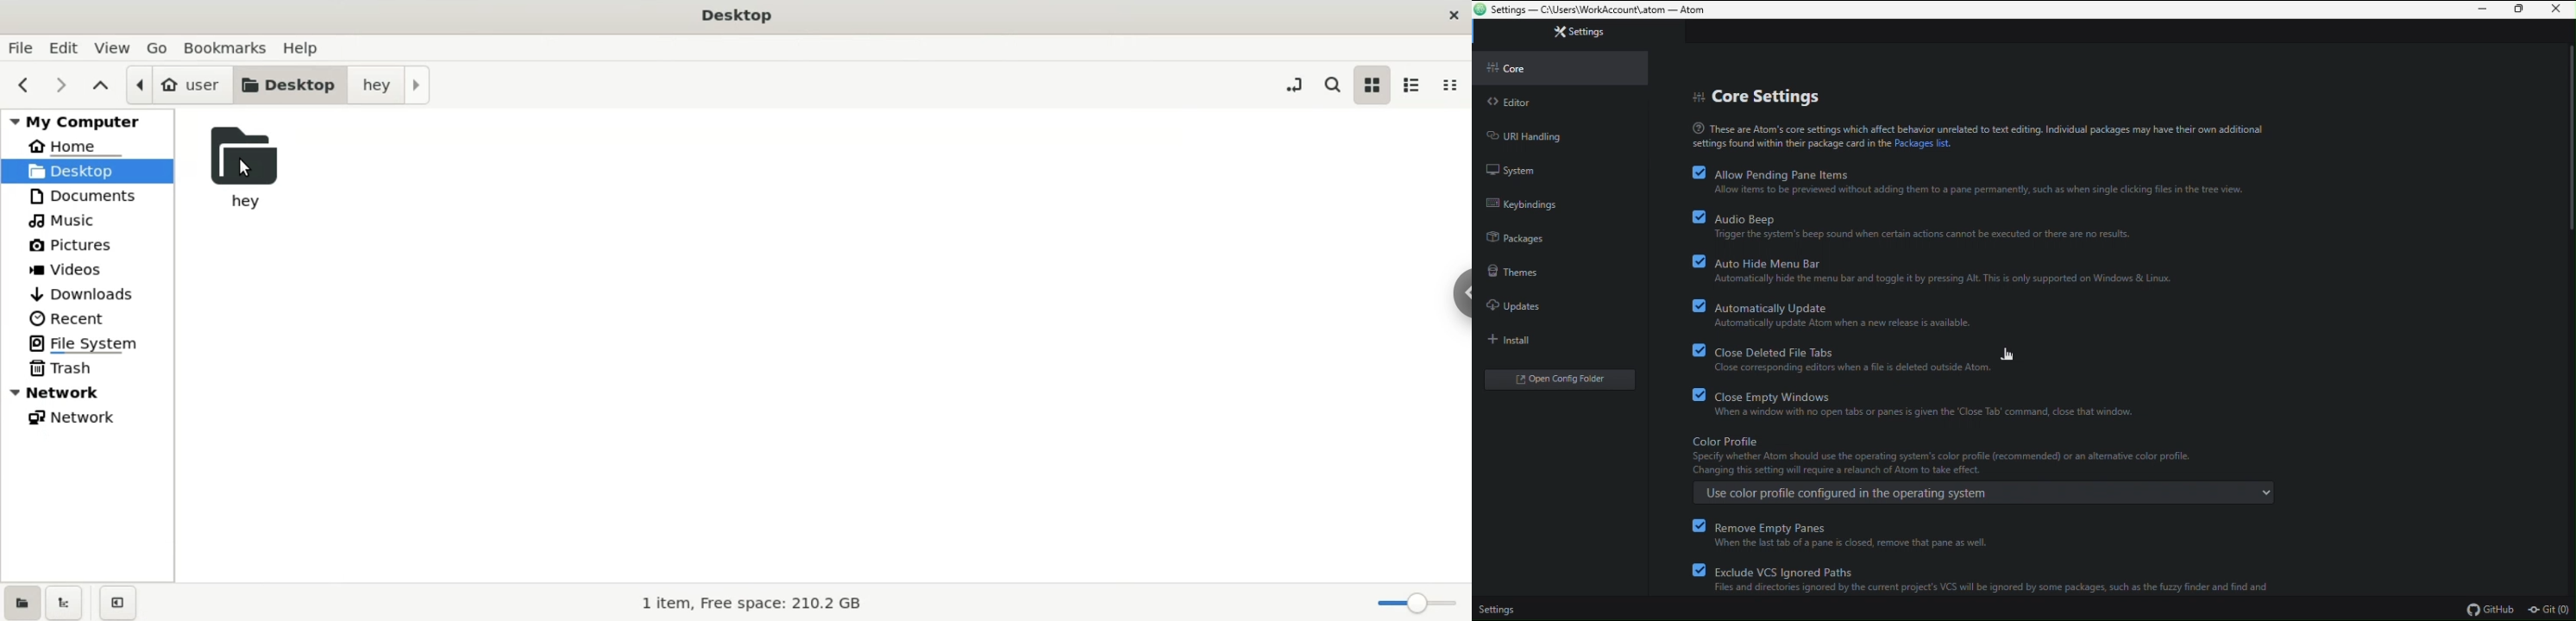 Image resolution: width=2576 pixels, height=644 pixels. Describe the element at coordinates (2554, 9) in the screenshot. I see `close` at that location.